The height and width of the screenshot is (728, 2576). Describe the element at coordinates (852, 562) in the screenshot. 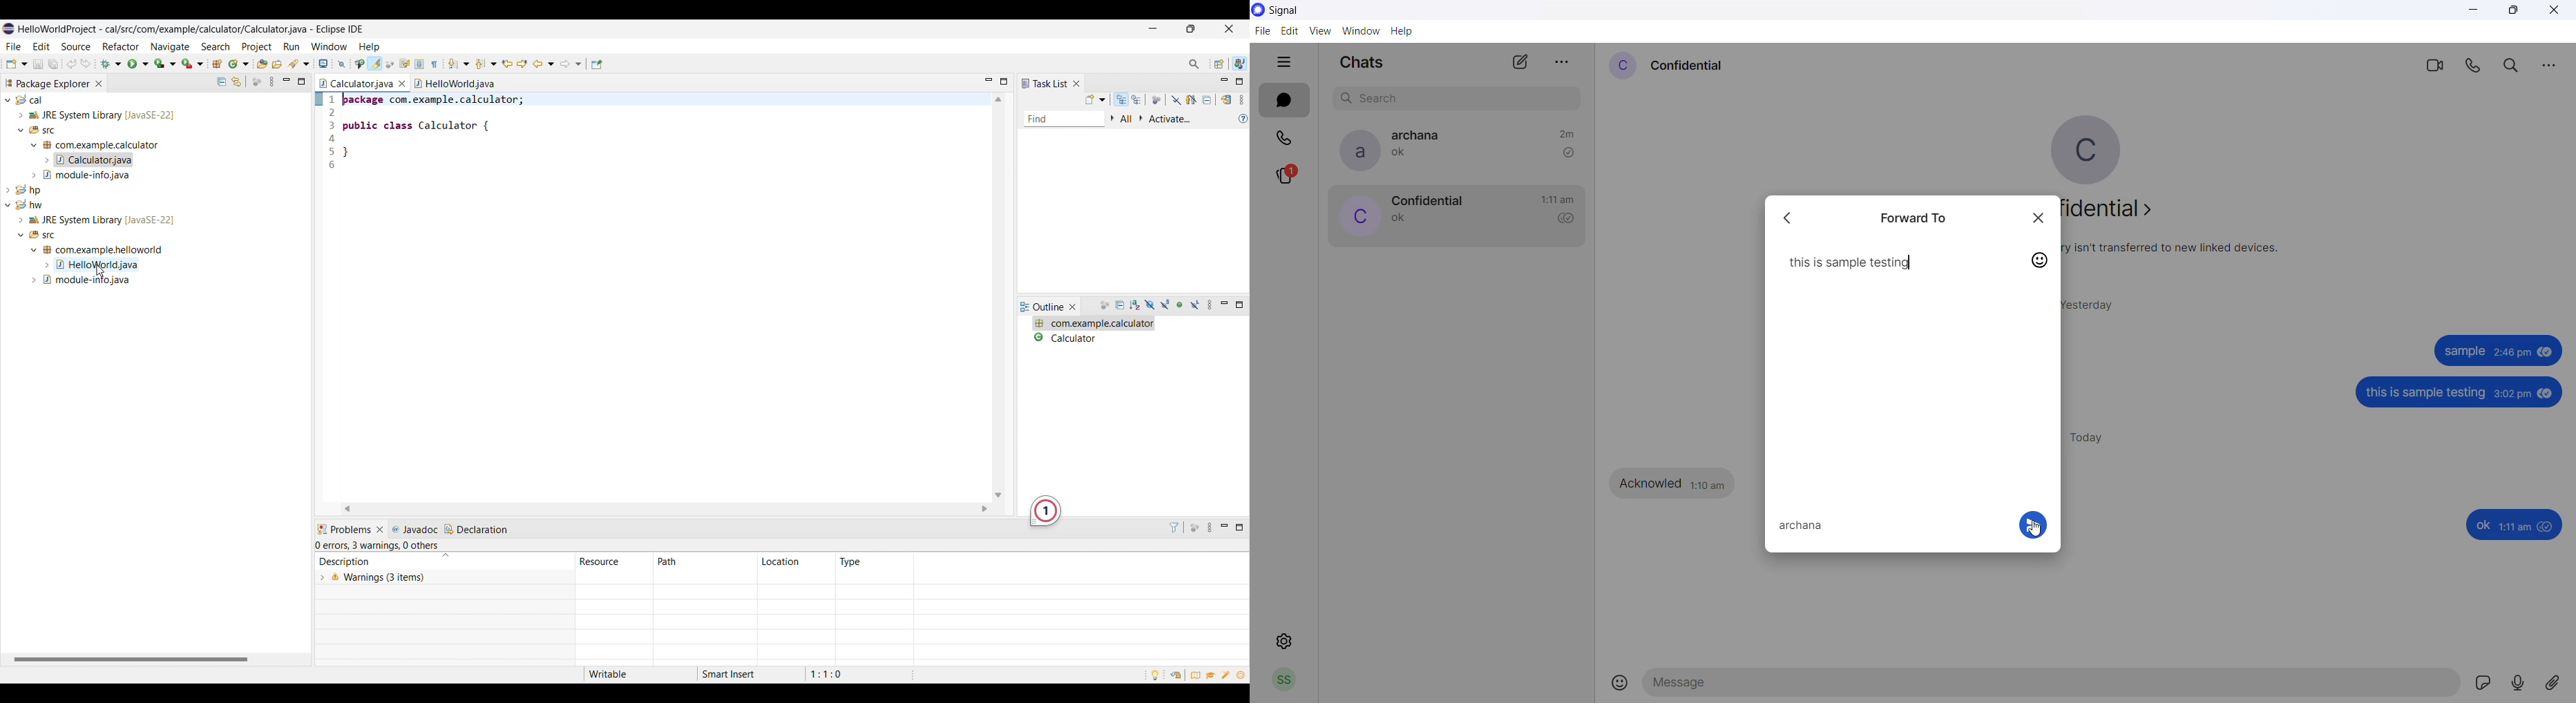

I see `Type` at that location.